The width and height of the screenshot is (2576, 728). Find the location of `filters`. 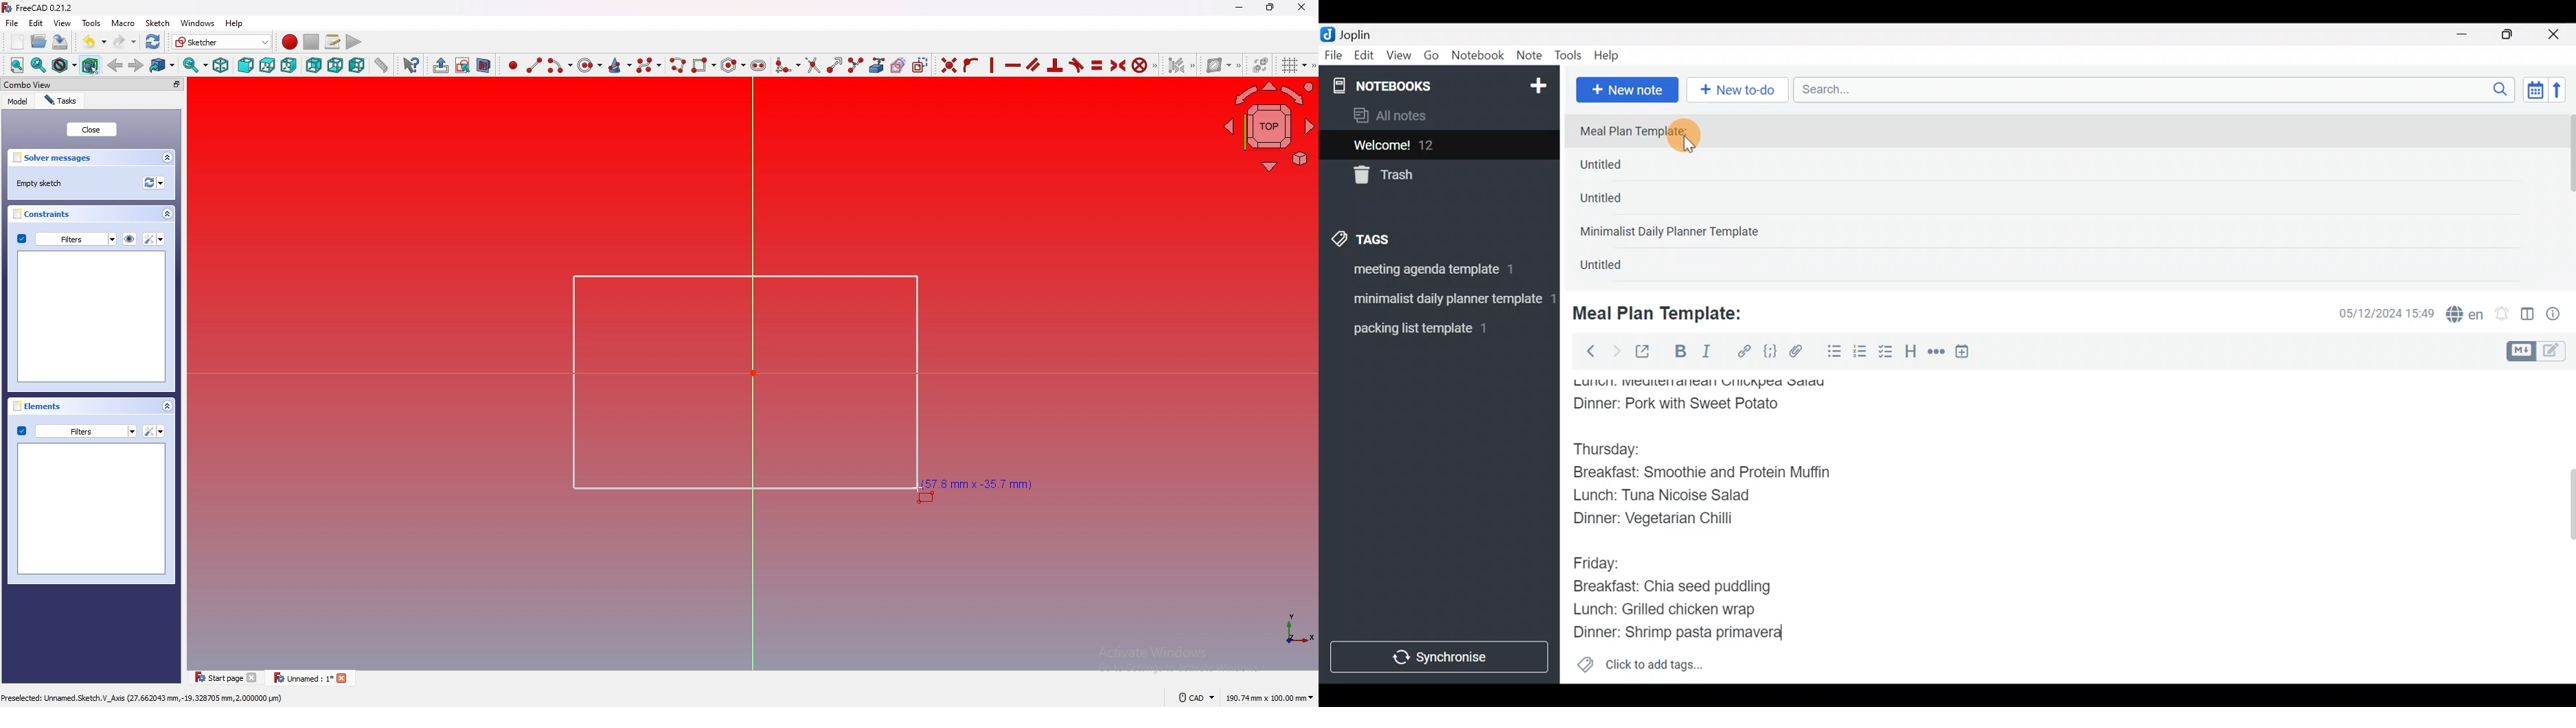

filters is located at coordinates (66, 238).